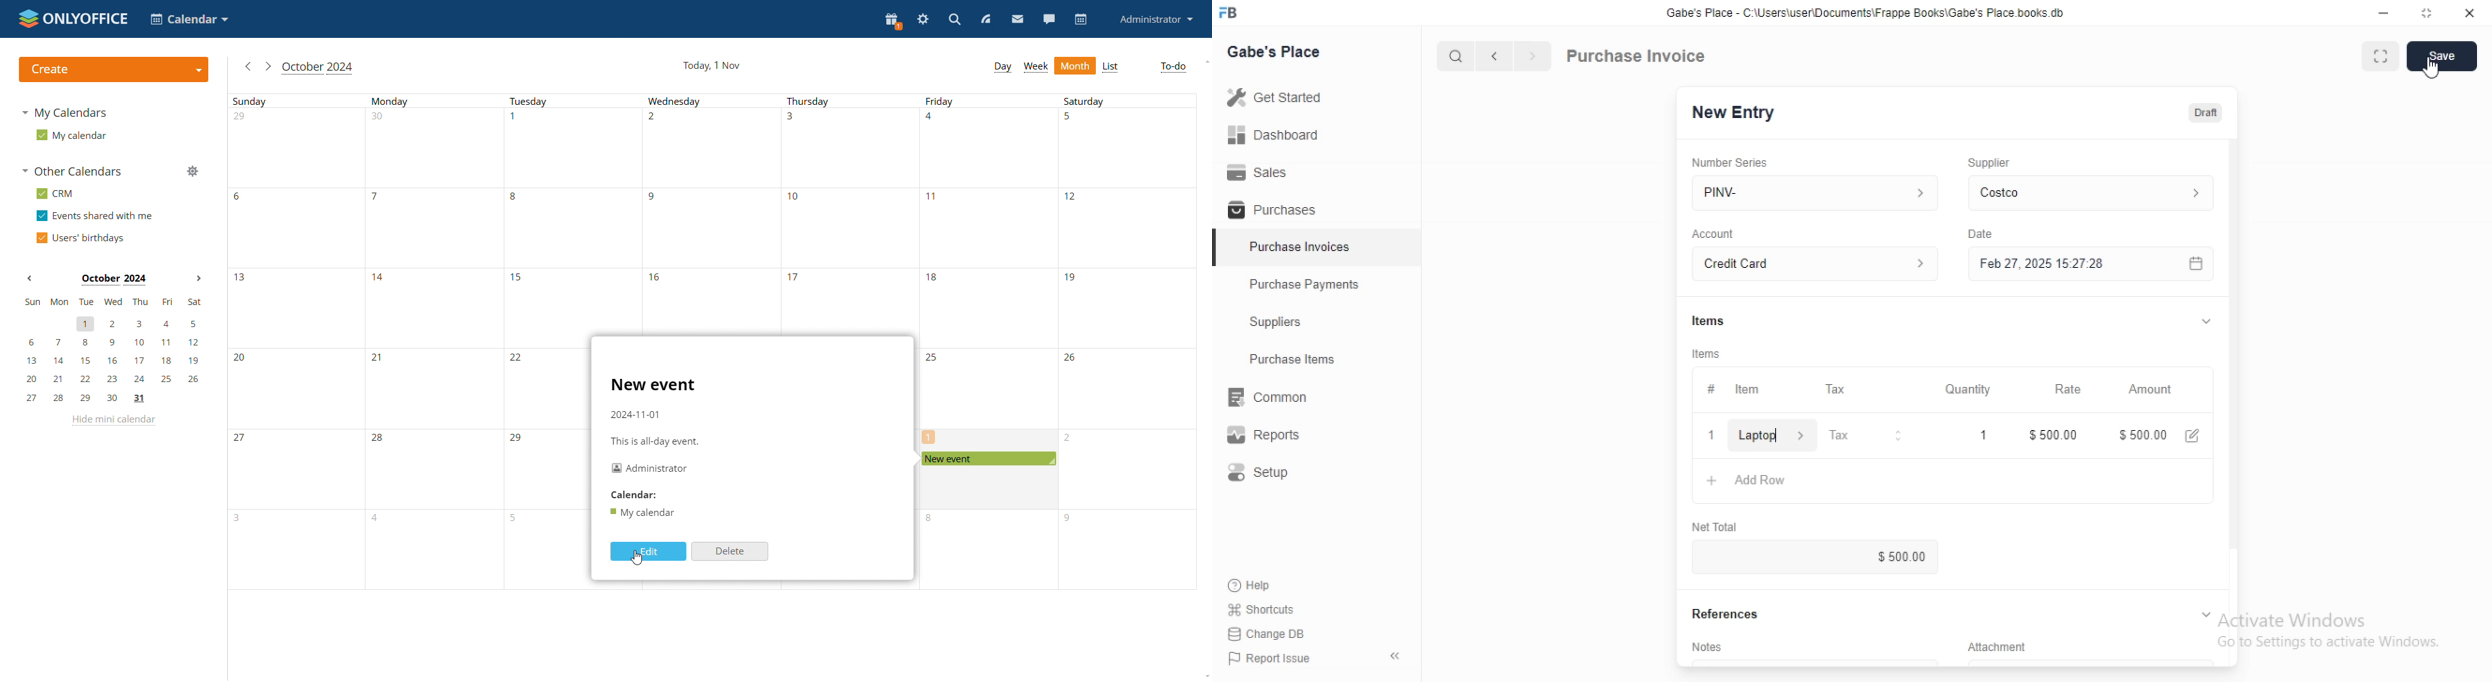 This screenshot has width=2492, height=700. Describe the element at coordinates (1227, 12) in the screenshot. I see `Frappe Books logo` at that location.